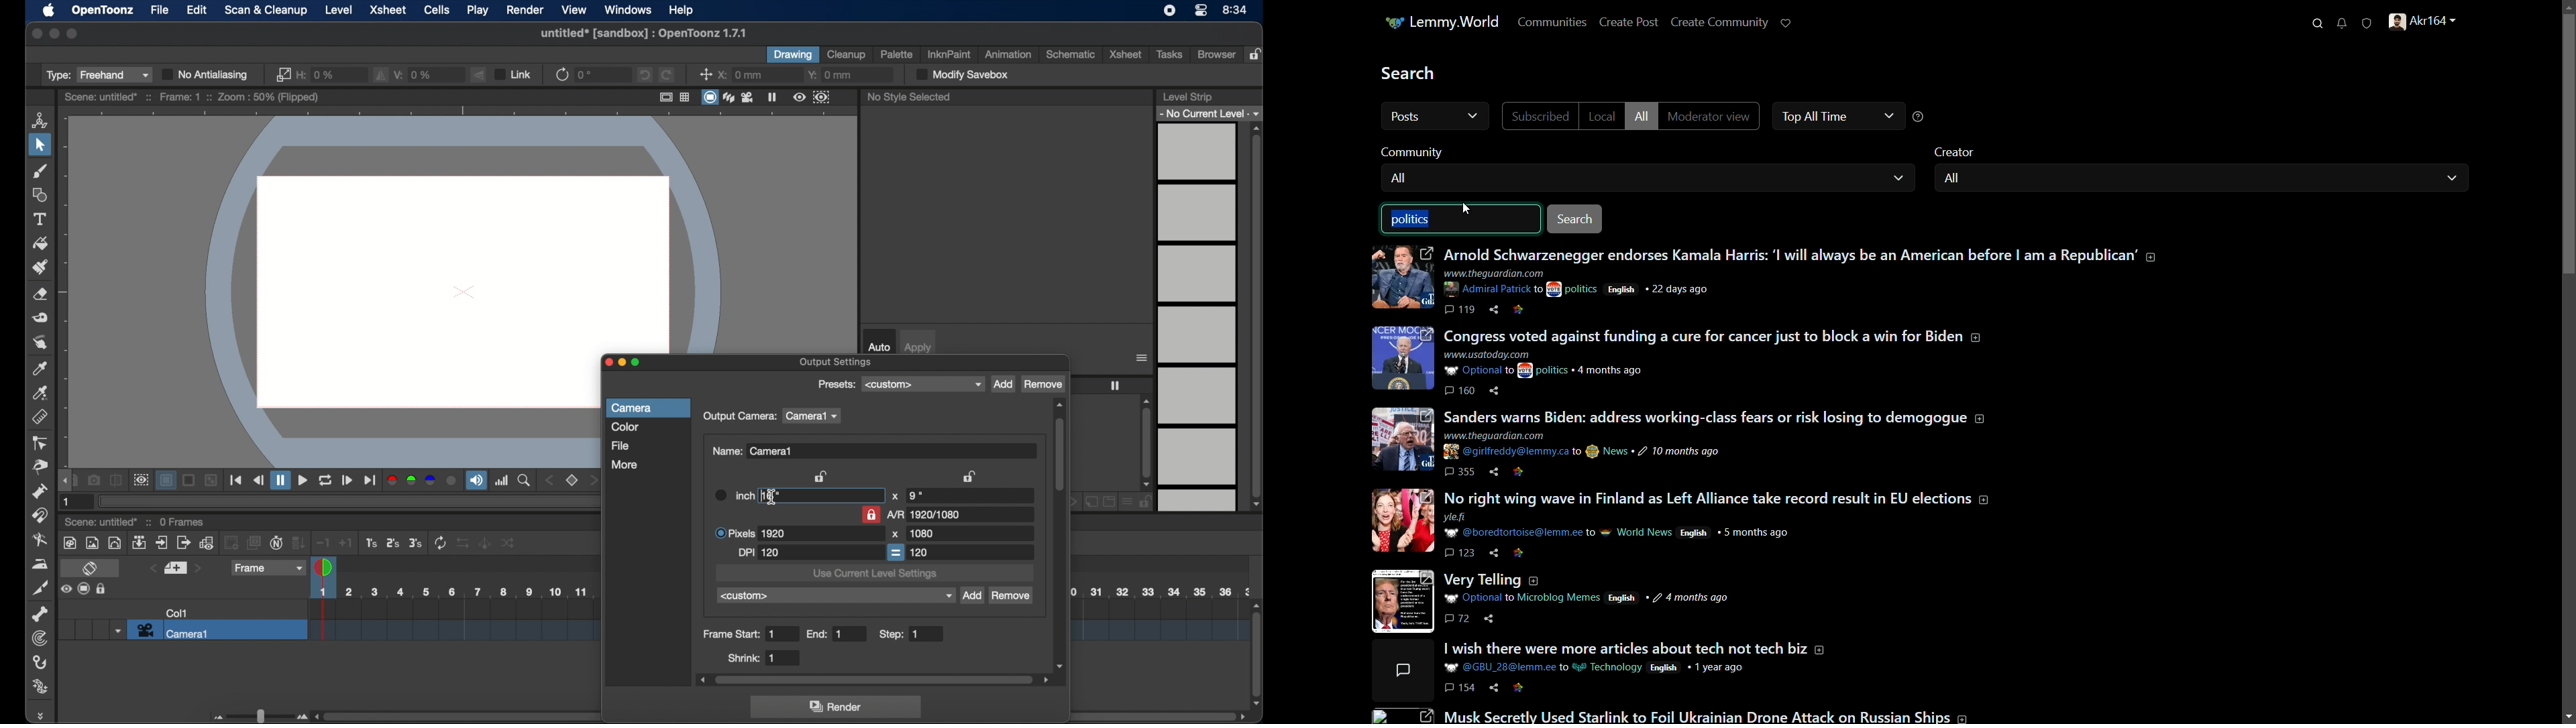 Image resolution: width=2576 pixels, height=728 pixels. What do you see at coordinates (909, 97) in the screenshot?
I see `no style selected` at bounding box center [909, 97].